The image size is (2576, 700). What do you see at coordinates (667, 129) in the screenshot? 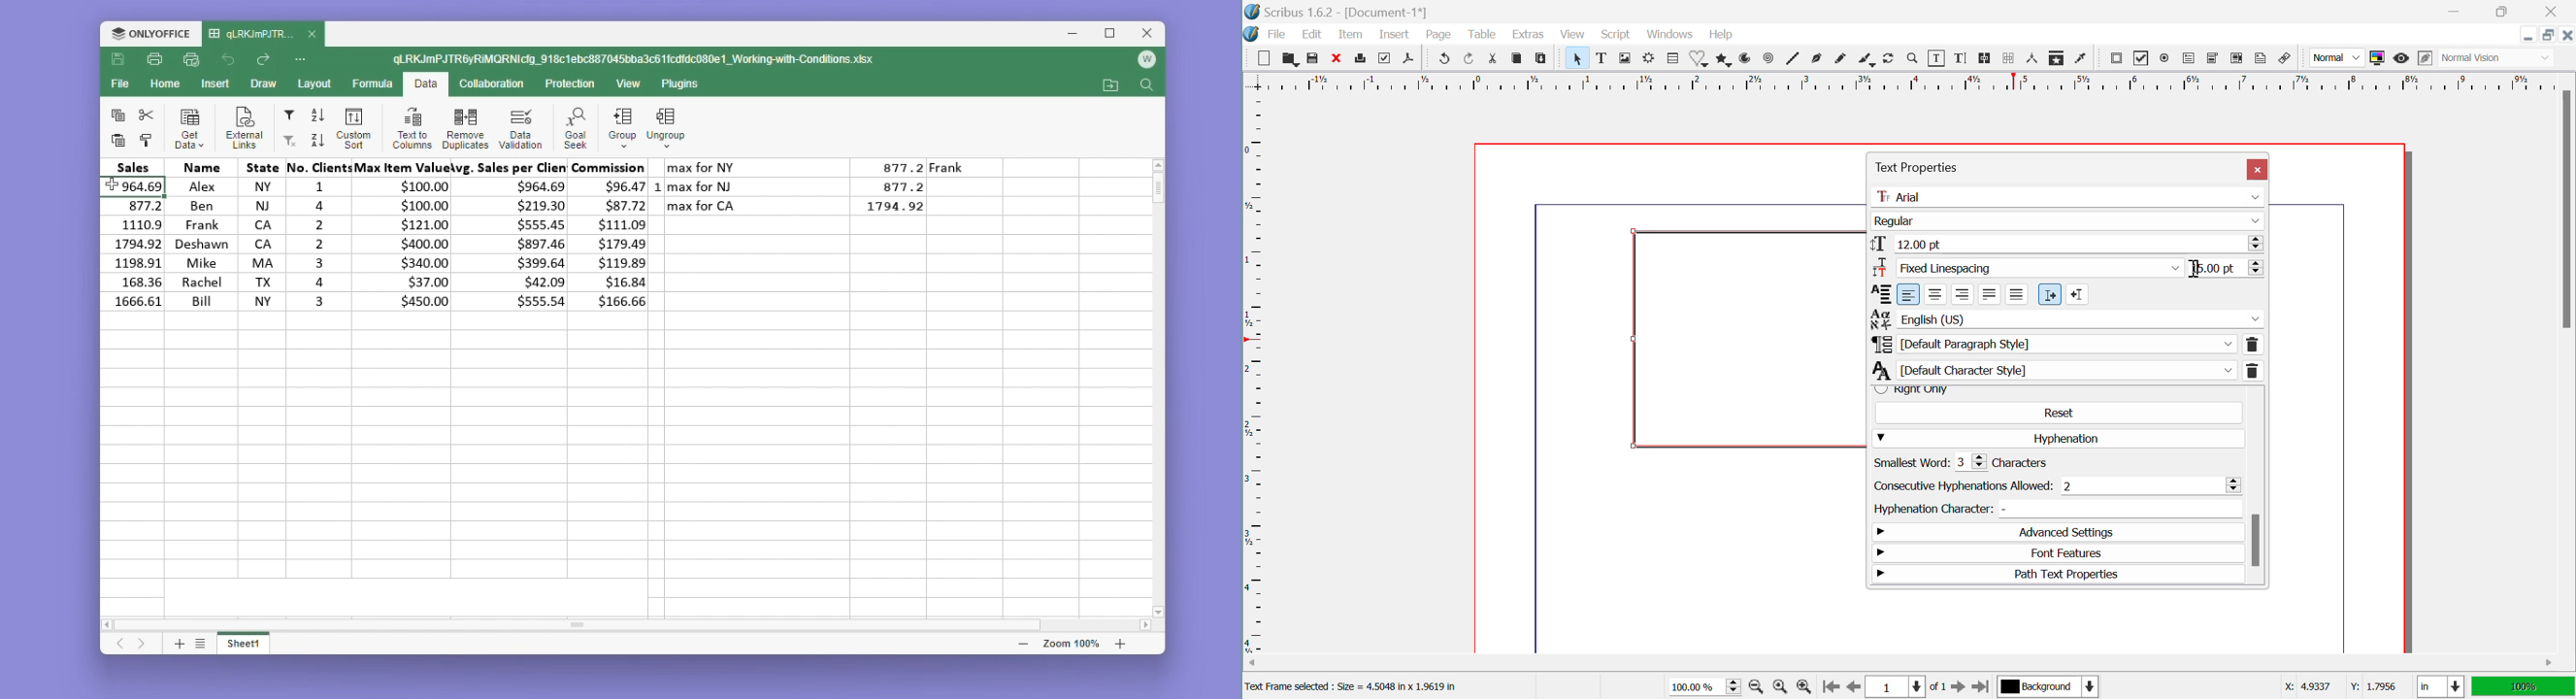
I see `Ungroup` at bounding box center [667, 129].